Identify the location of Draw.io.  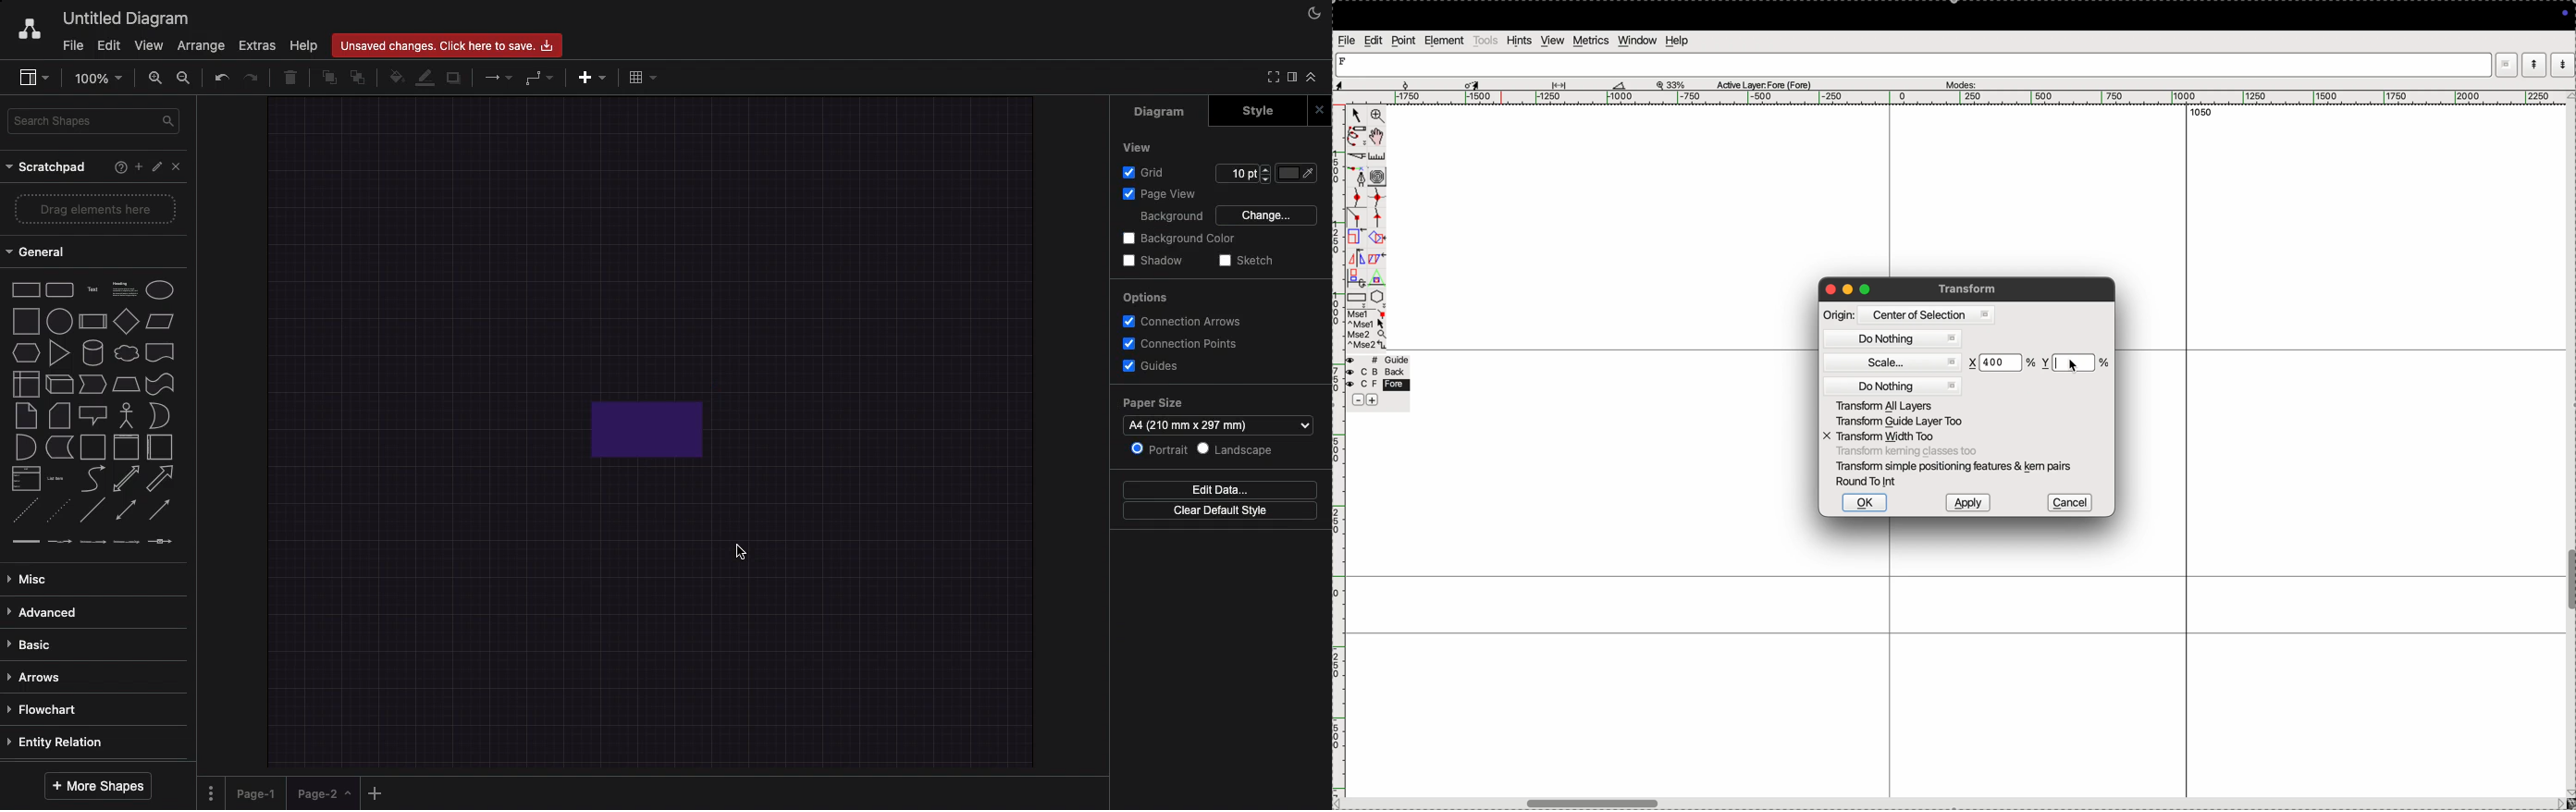
(29, 28).